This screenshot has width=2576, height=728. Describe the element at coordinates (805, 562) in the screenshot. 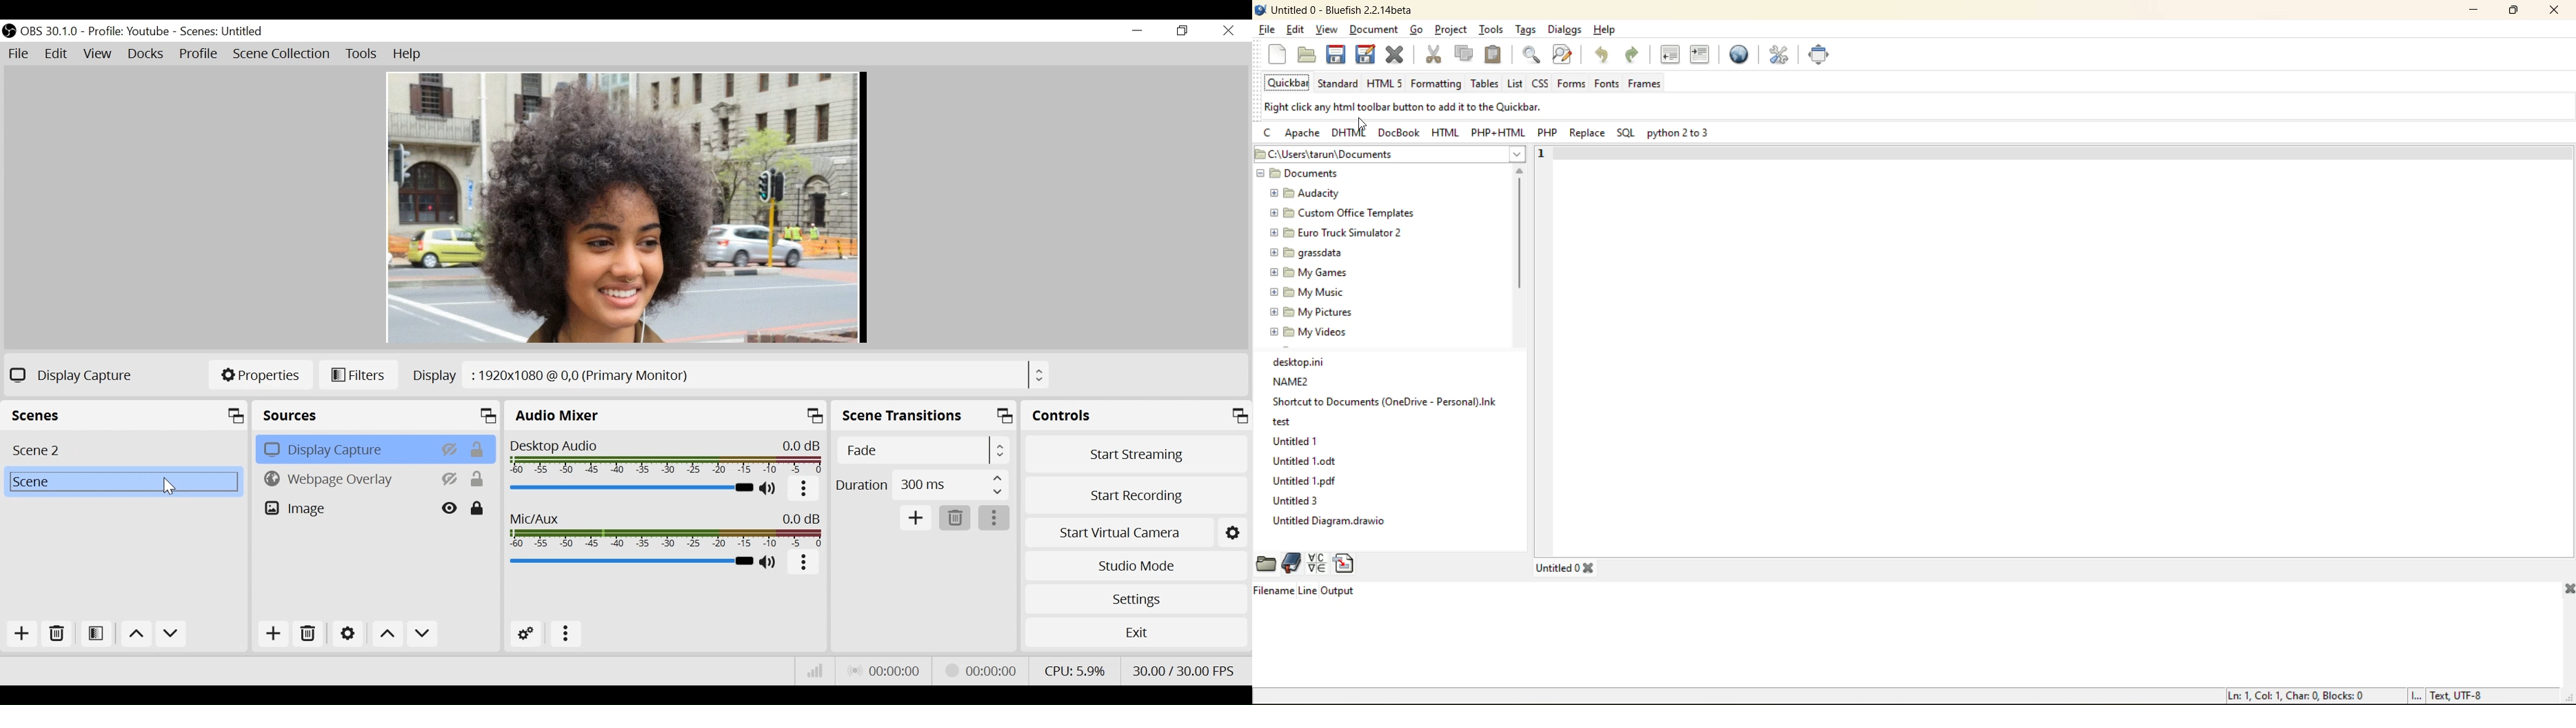

I see `more options` at that location.